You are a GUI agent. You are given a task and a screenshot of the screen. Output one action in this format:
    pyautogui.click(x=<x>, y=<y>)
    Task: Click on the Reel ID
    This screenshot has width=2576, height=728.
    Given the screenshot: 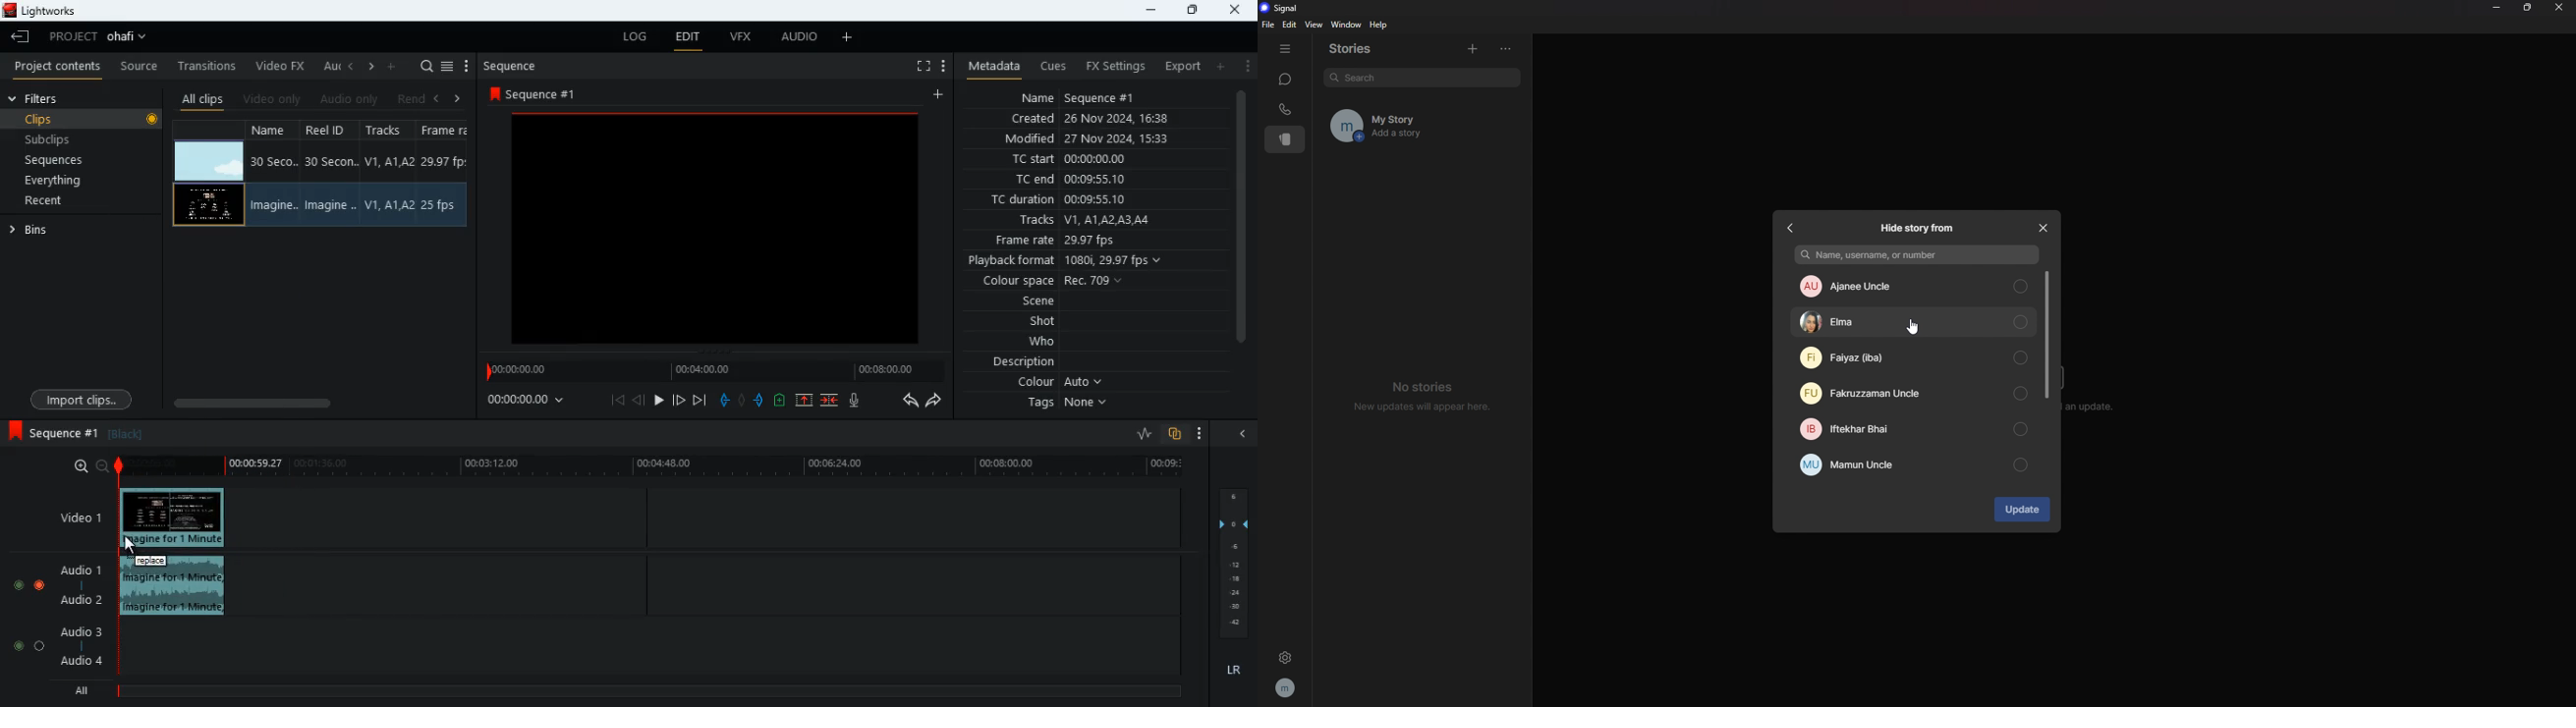 What is the action you would take?
    pyautogui.click(x=330, y=205)
    